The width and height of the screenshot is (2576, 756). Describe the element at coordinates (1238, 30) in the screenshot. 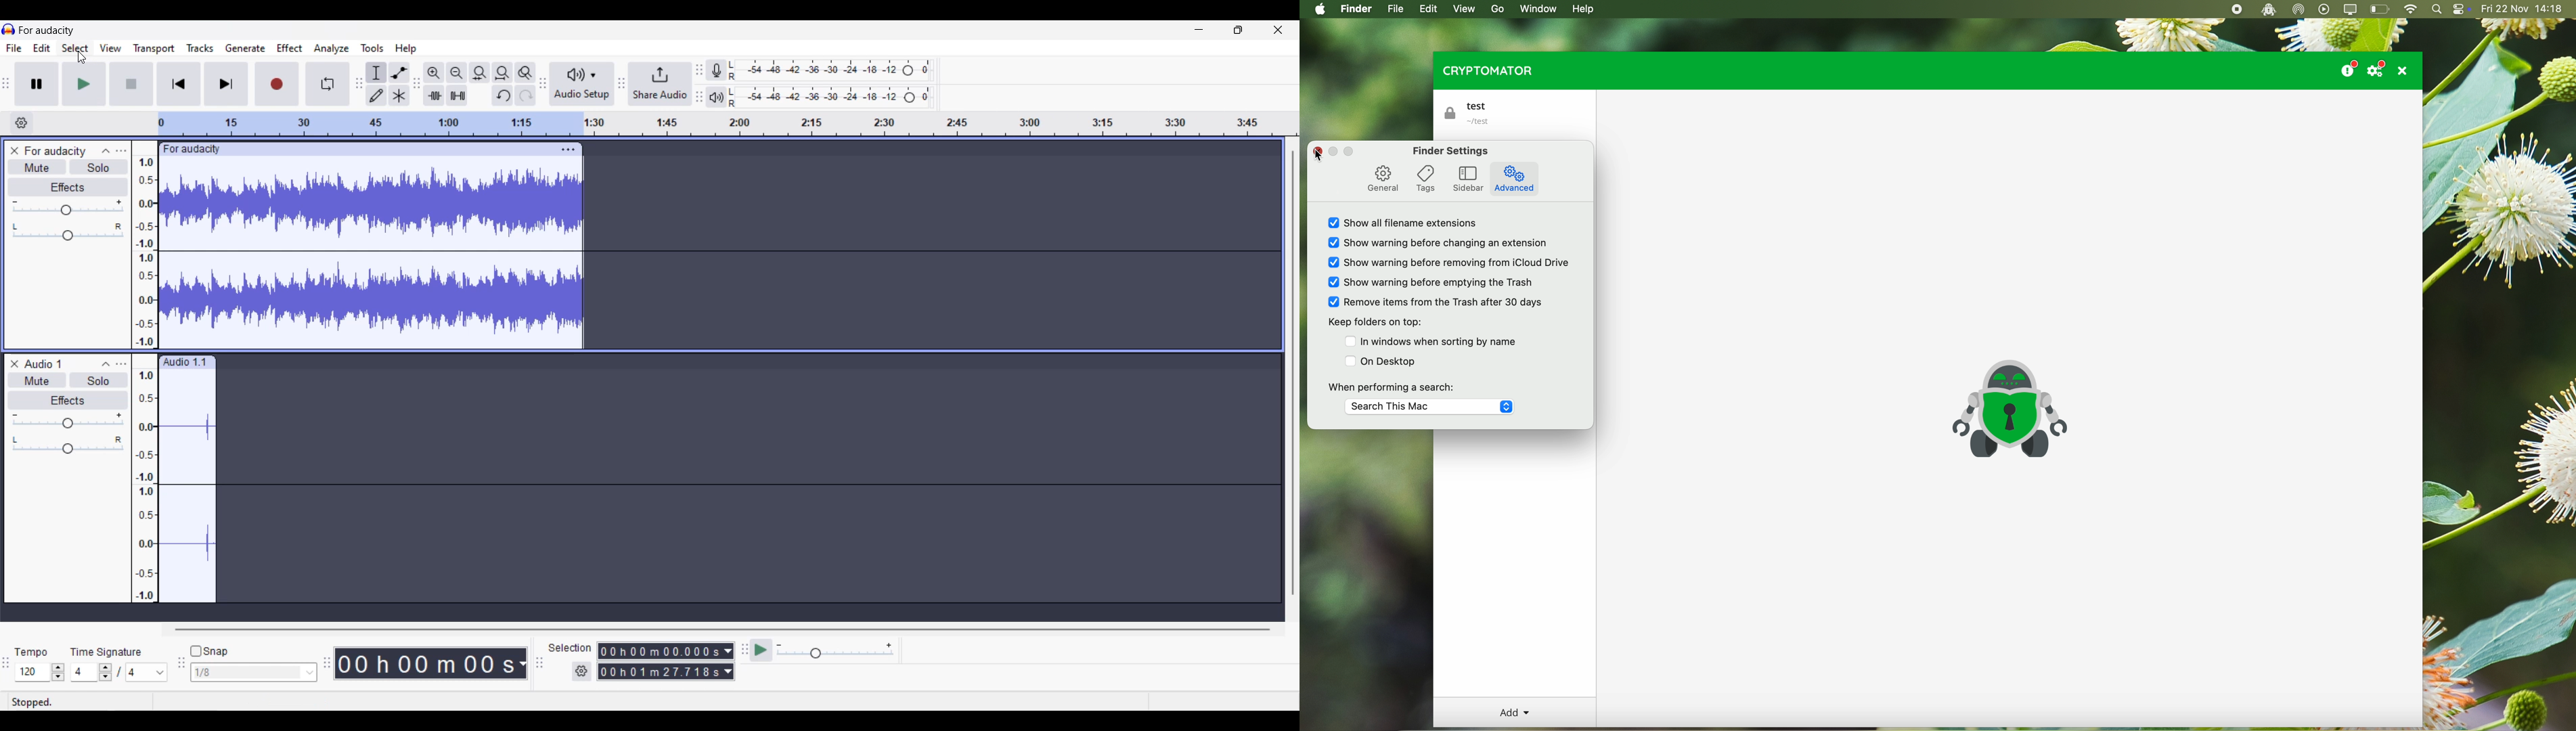

I see `Show interface in smaller tab` at that location.